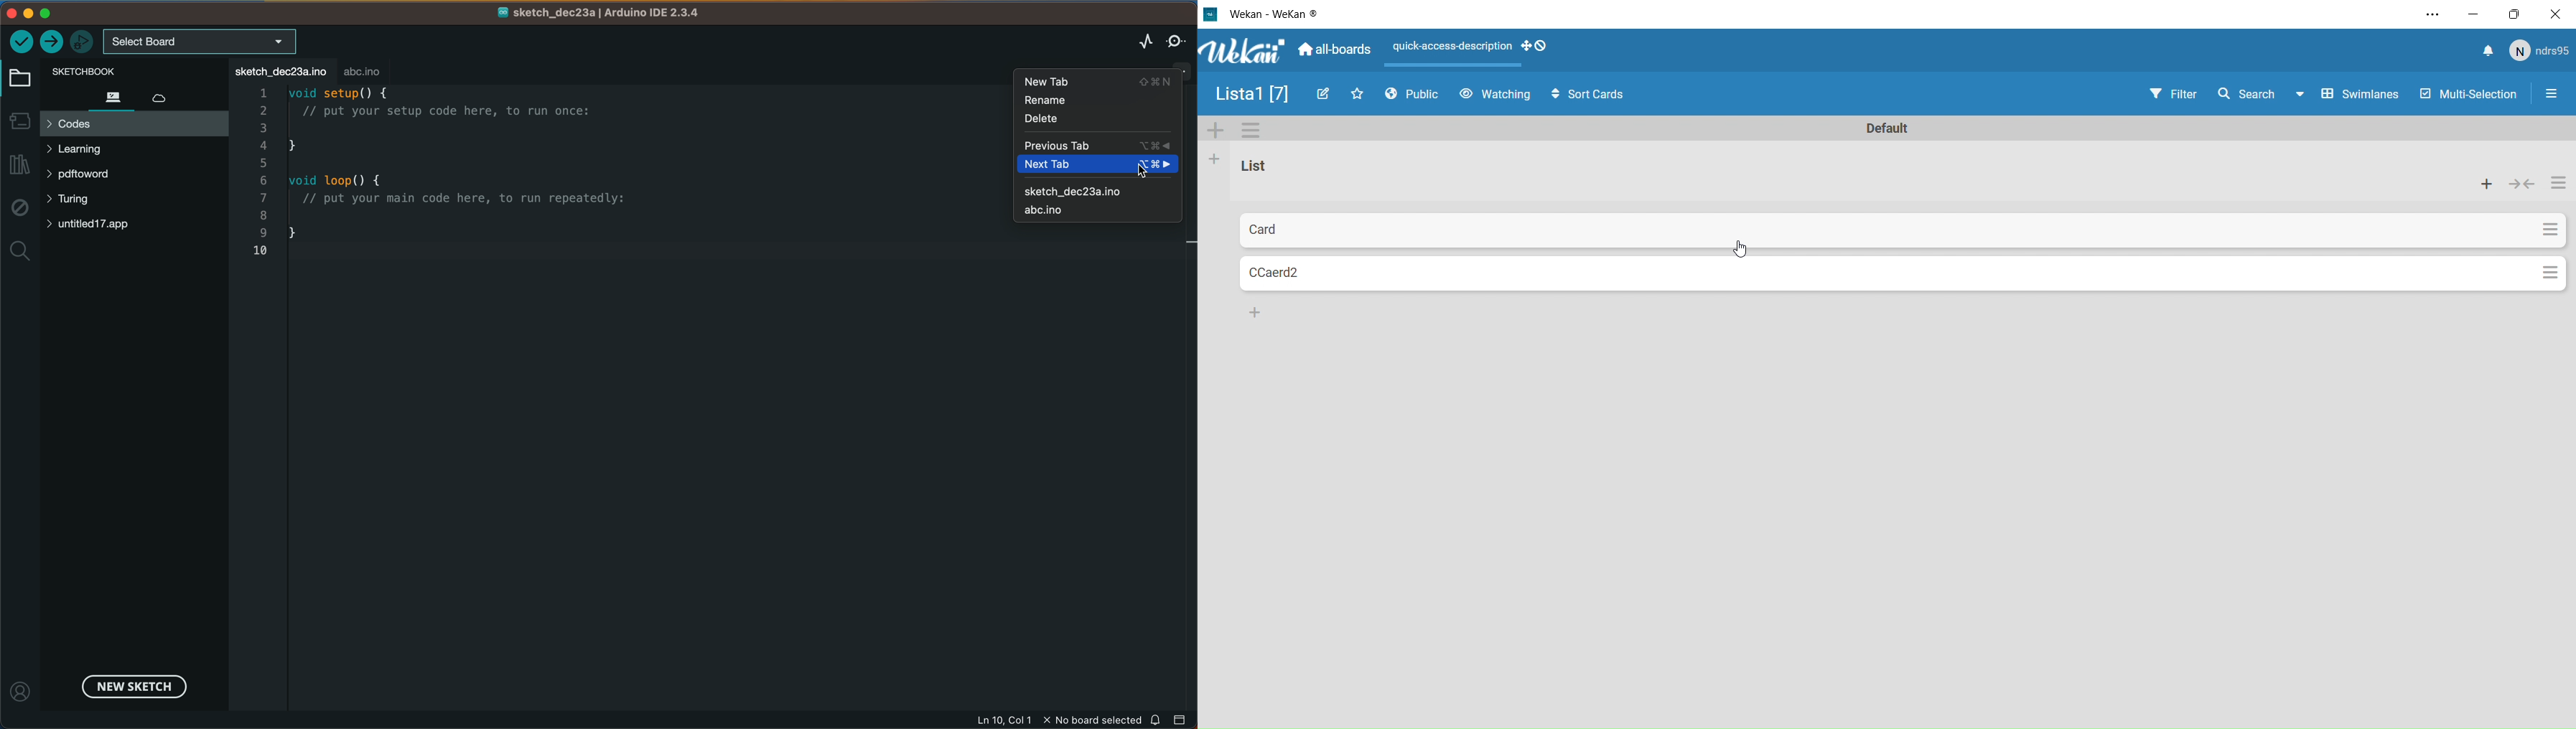 The width and height of the screenshot is (2576, 756). What do you see at coordinates (1590, 96) in the screenshot?
I see `Sort Cards` at bounding box center [1590, 96].